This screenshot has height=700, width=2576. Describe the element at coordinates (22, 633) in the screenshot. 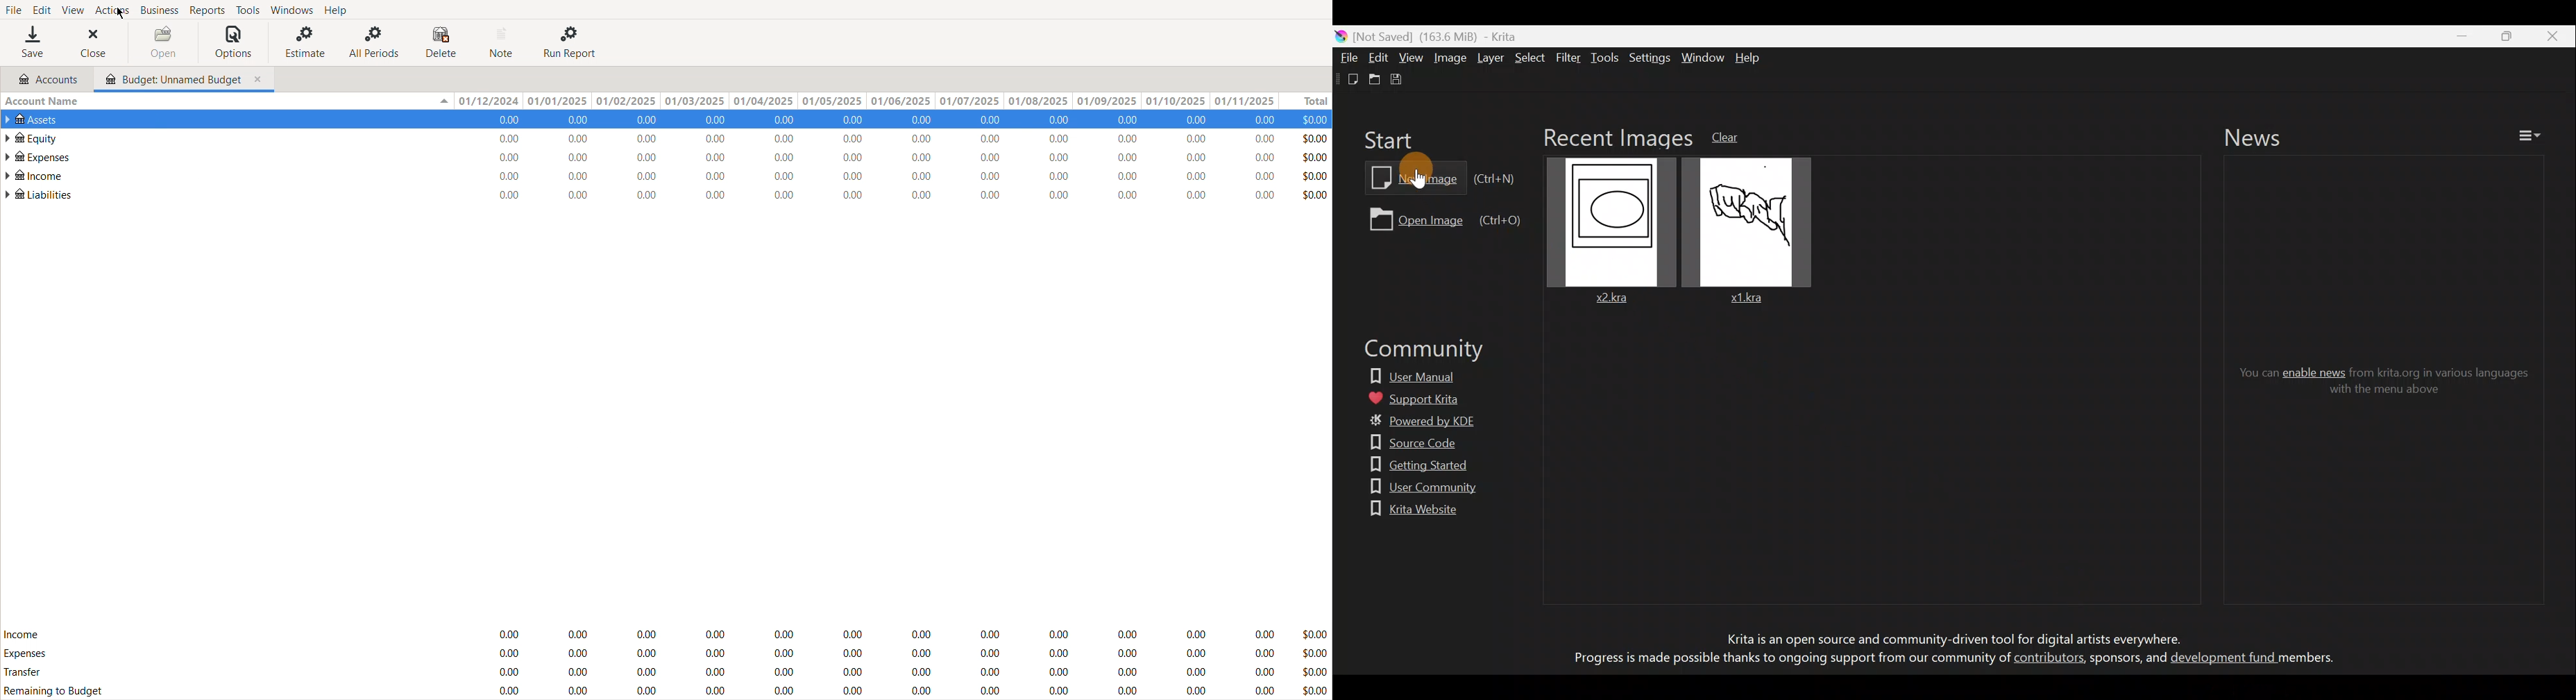

I see `Income` at that location.